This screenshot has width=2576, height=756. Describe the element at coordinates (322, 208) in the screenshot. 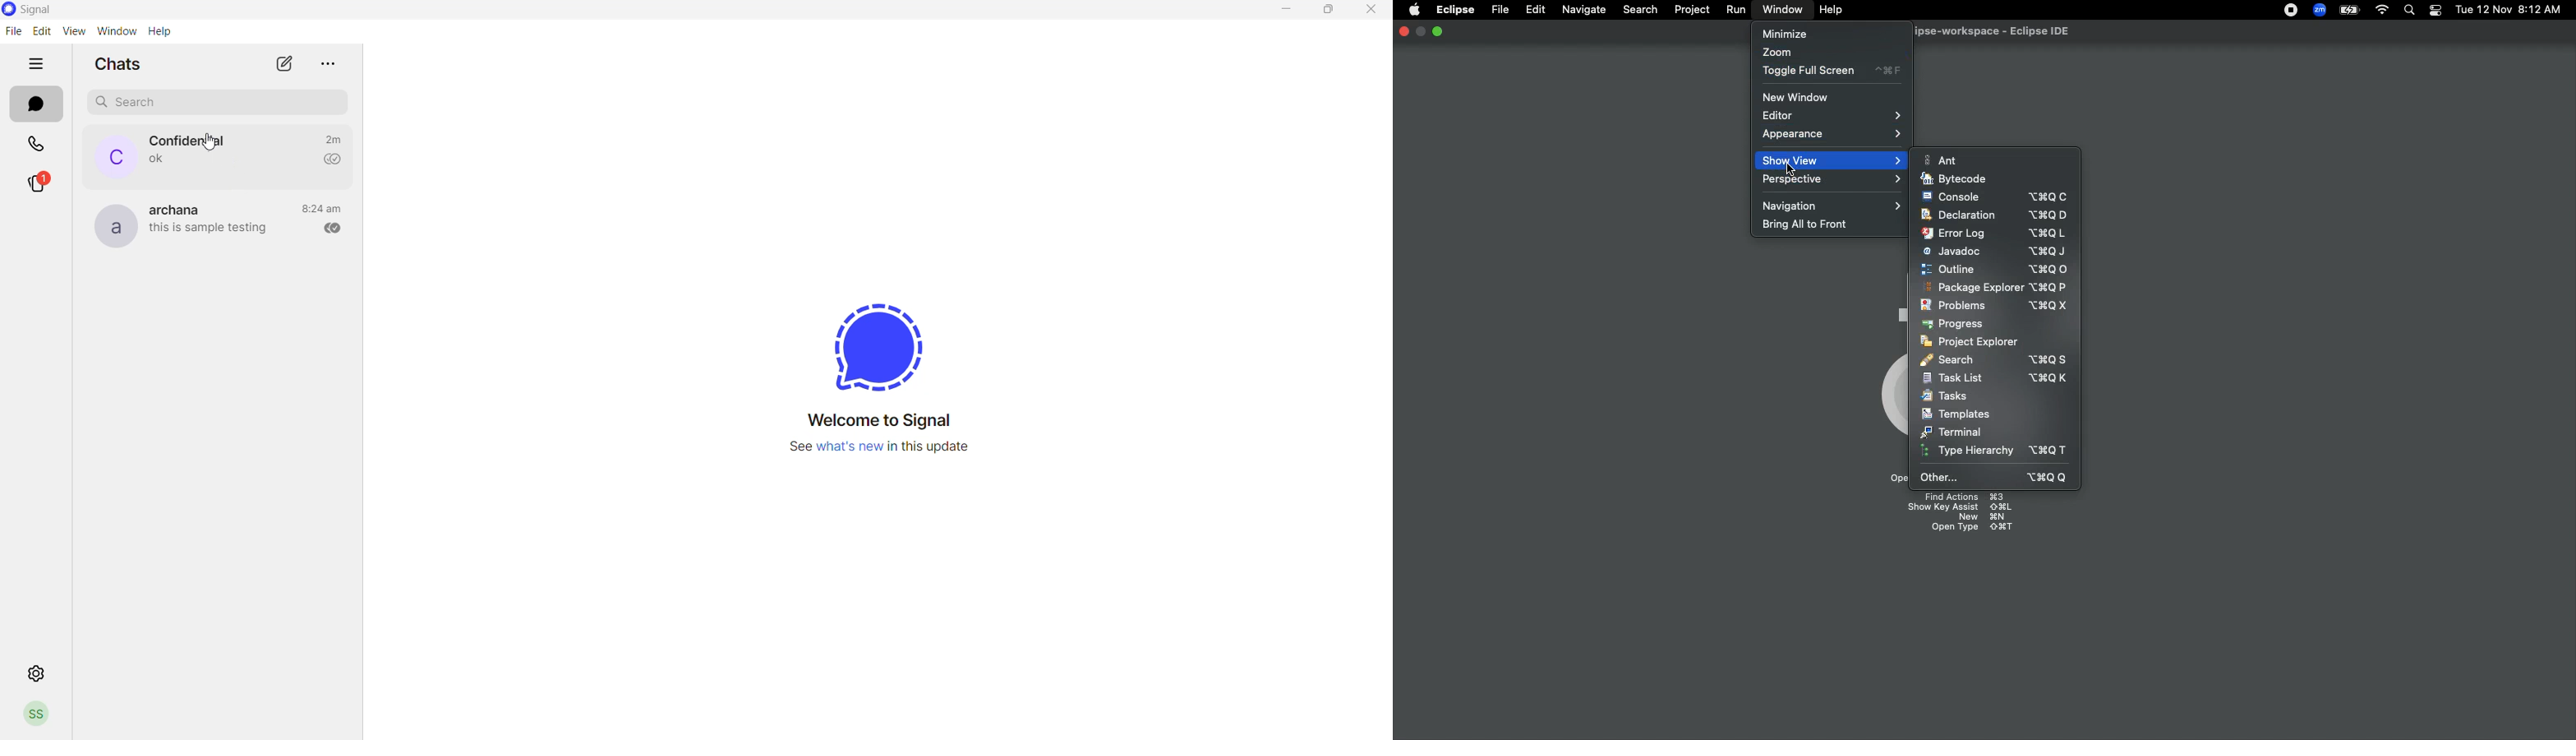

I see `last message time` at that location.